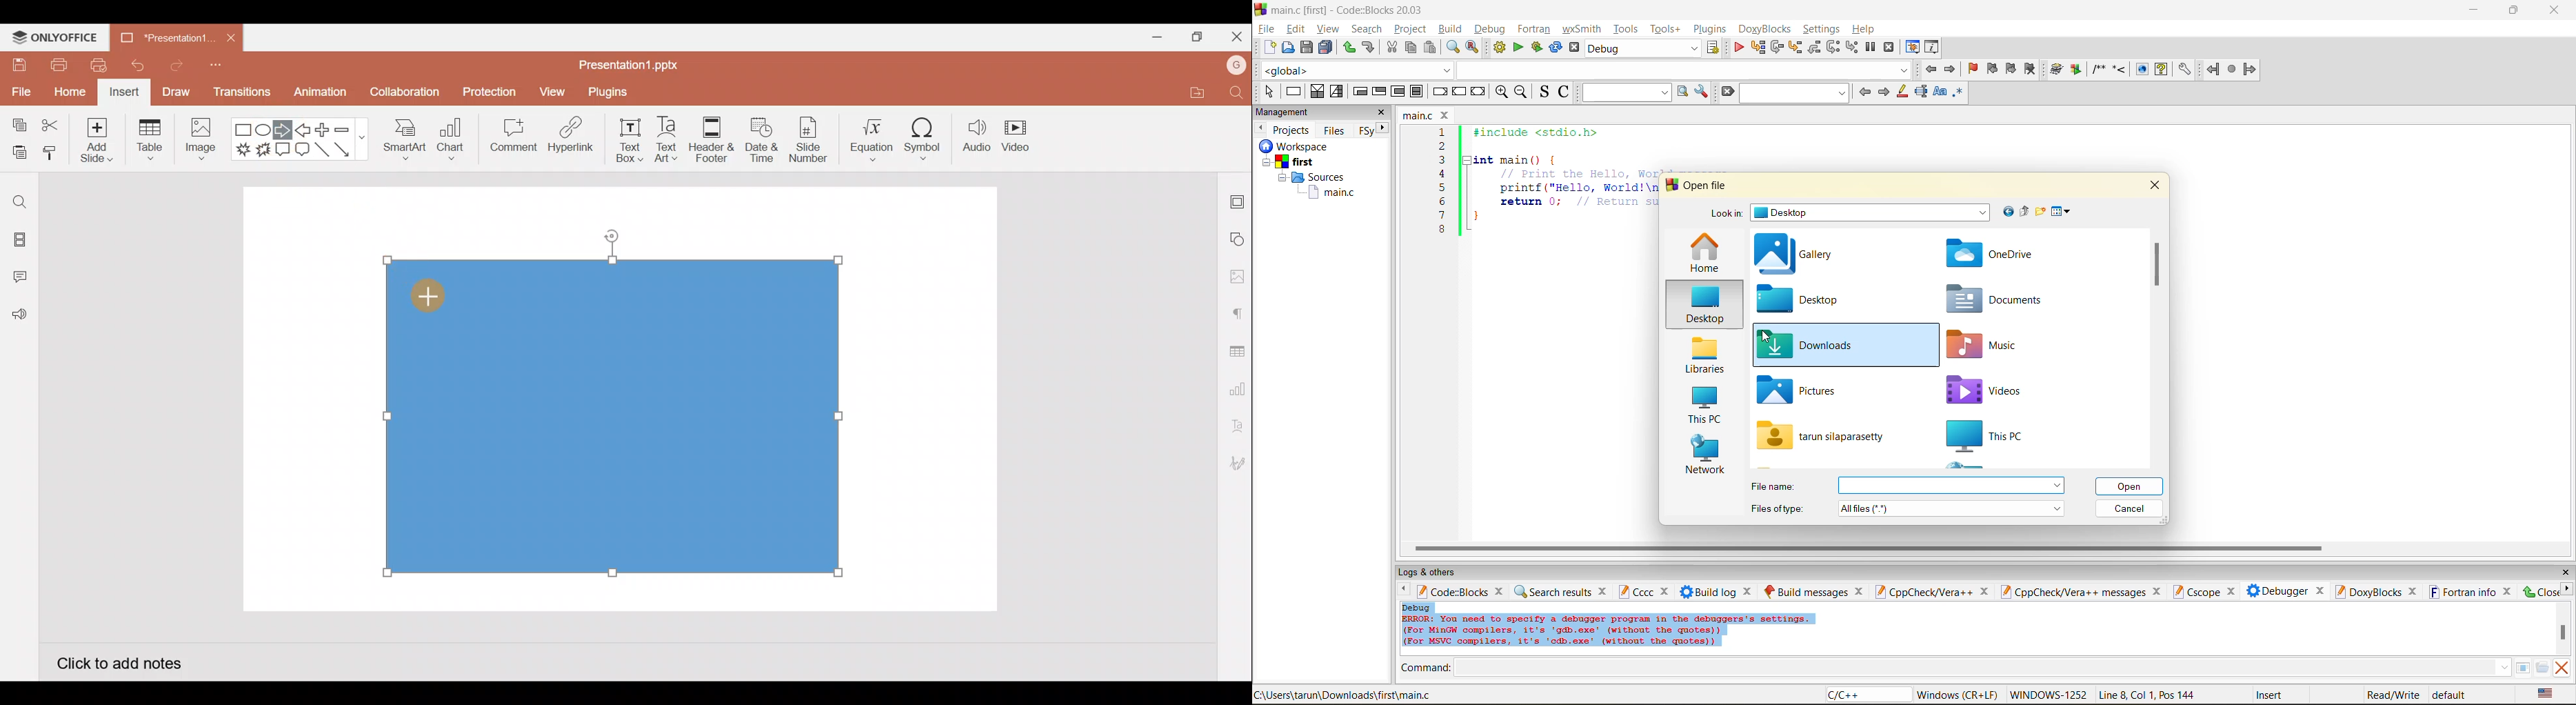 This screenshot has width=2576, height=728. Describe the element at coordinates (1430, 48) in the screenshot. I see `paste` at that location.